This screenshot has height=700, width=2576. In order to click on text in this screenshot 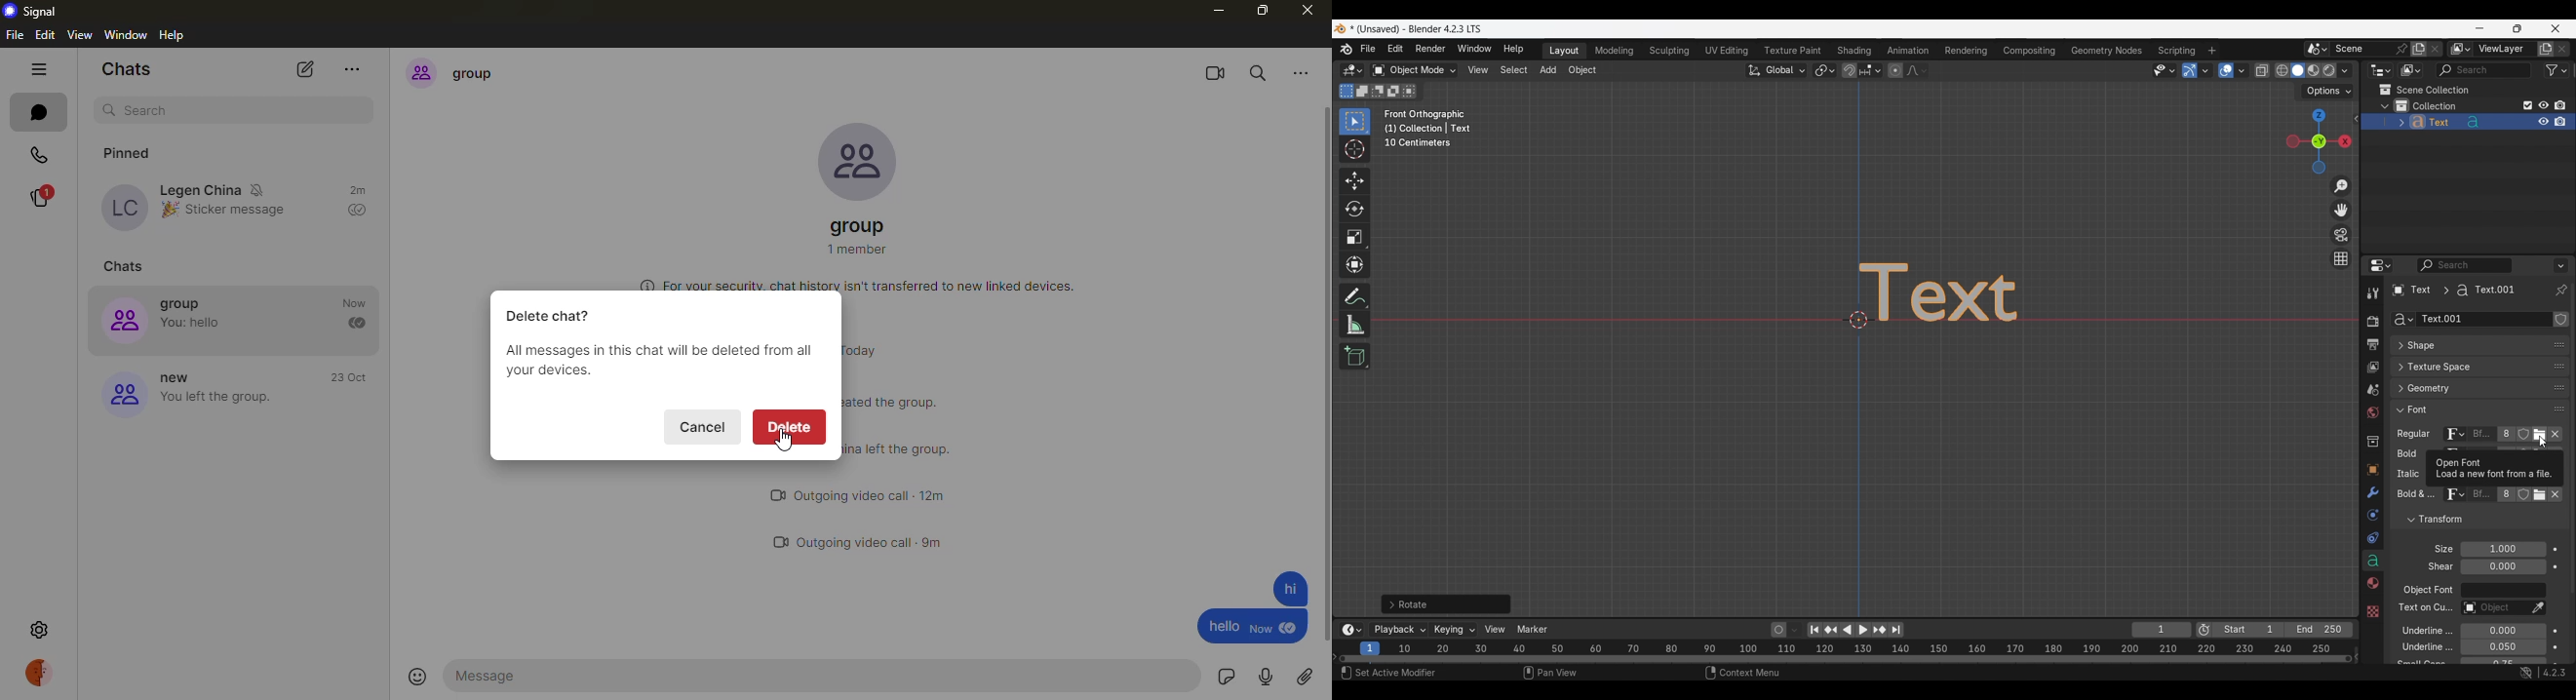, I will do `click(2420, 663)`.